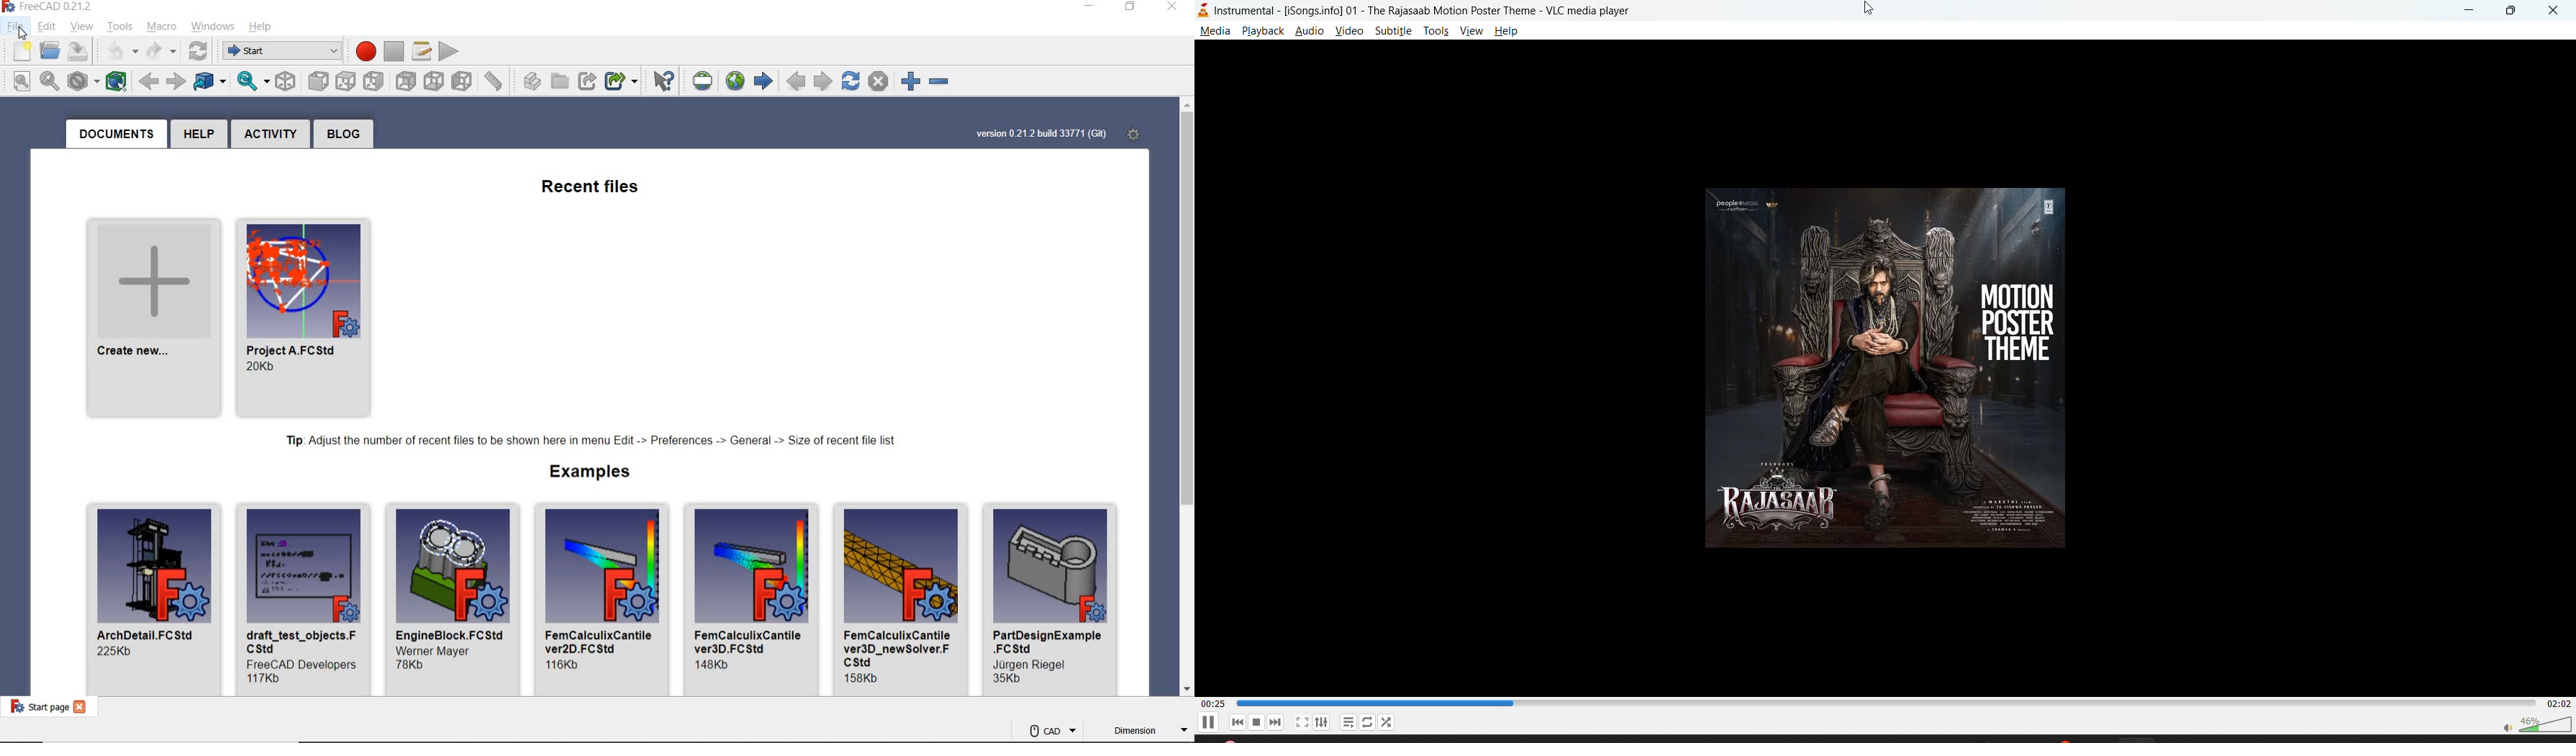 This screenshot has height=756, width=2576. Describe the element at coordinates (1041, 135) in the screenshot. I see `SYSTEM VERSION` at that location.